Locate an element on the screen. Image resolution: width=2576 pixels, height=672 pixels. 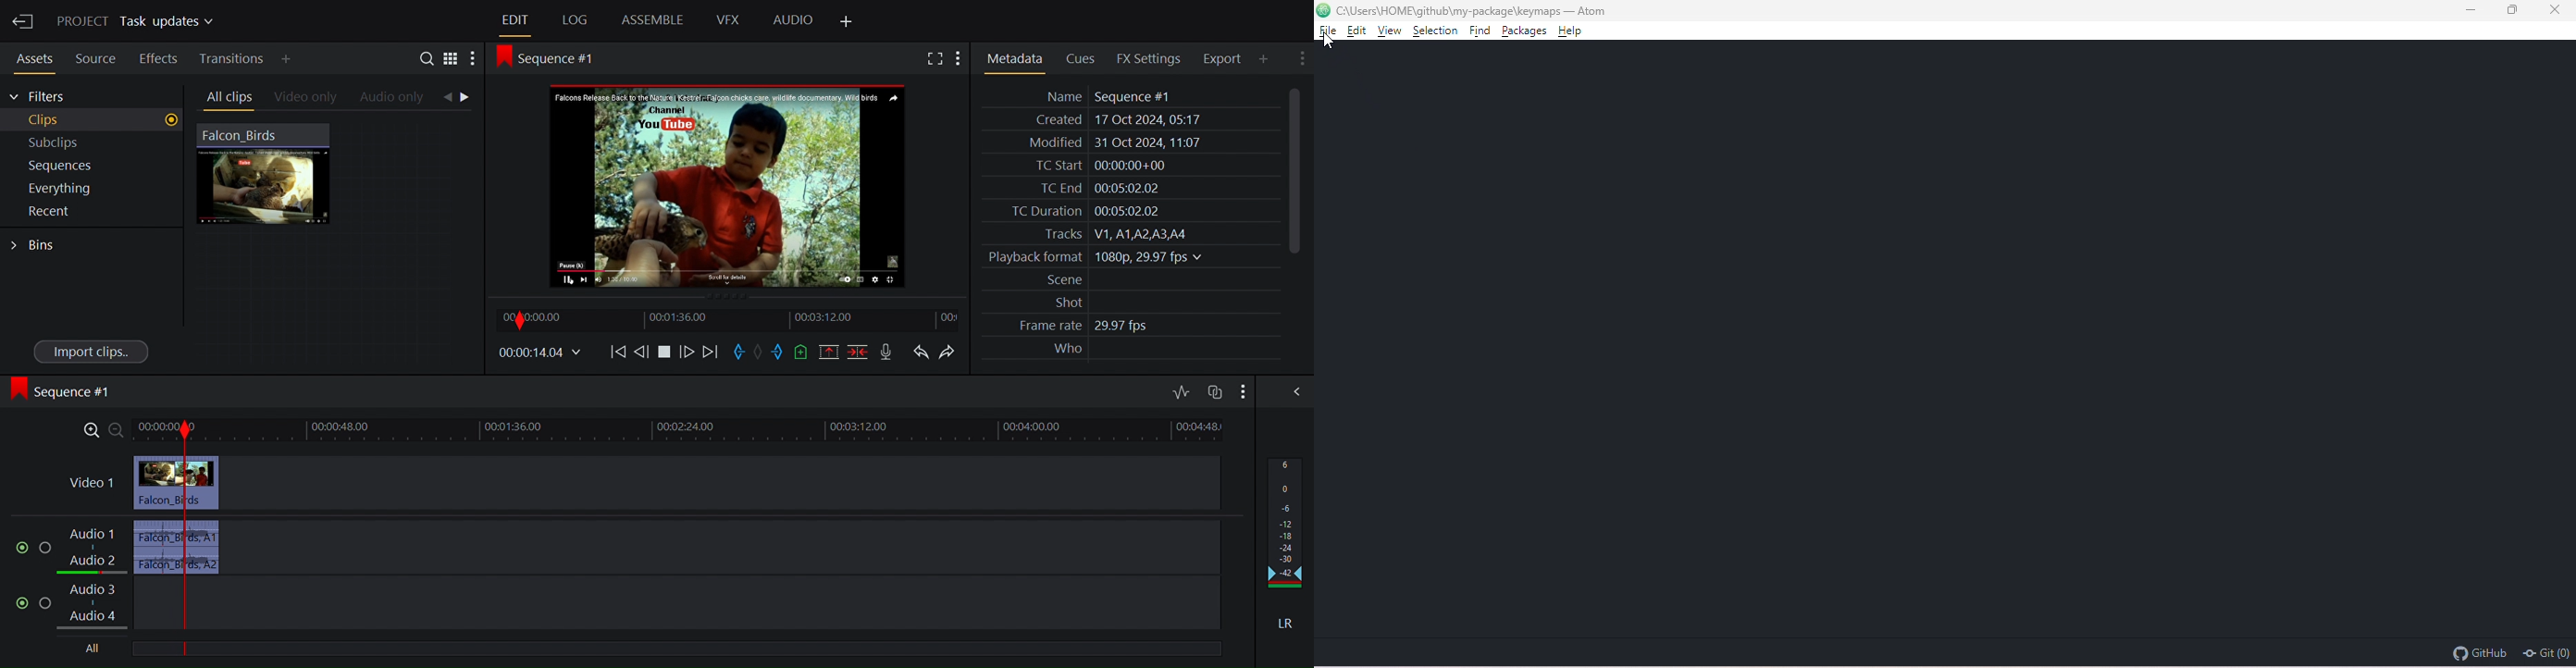
Audio 3 is located at coordinates (97, 589).